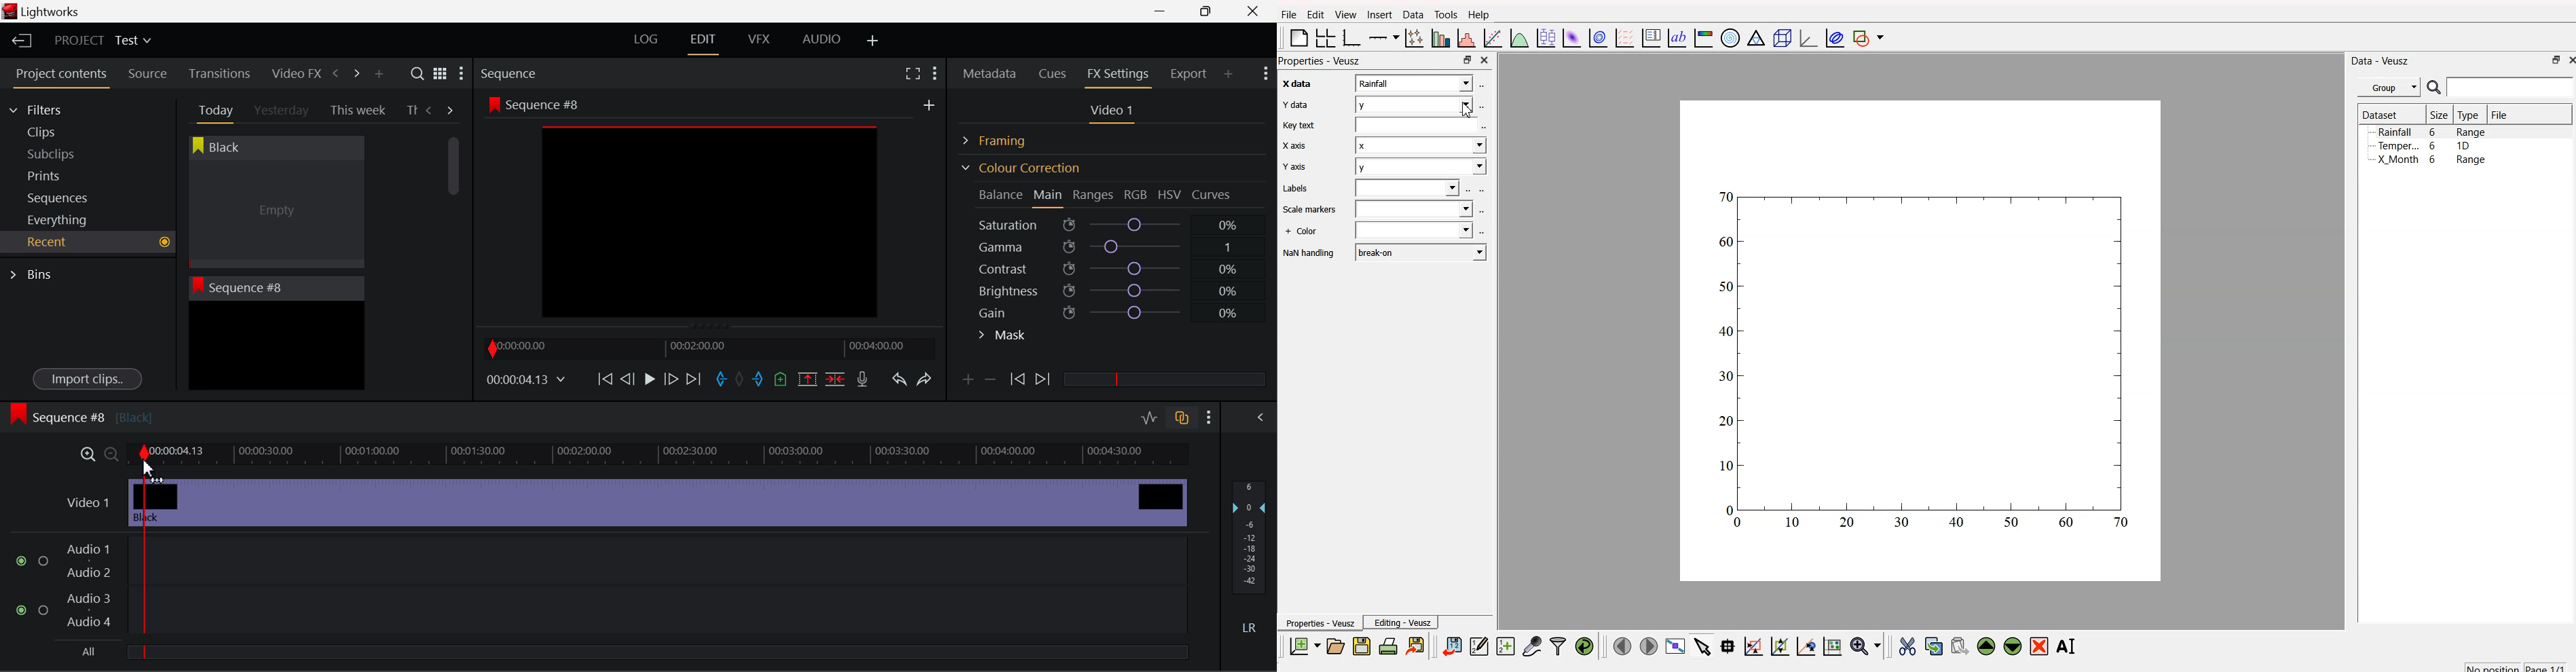 This screenshot has height=672, width=2576. What do you see at coordinates (293, 73) in the screenshot?
I see `Video FX` at bounding box center [293, 73].